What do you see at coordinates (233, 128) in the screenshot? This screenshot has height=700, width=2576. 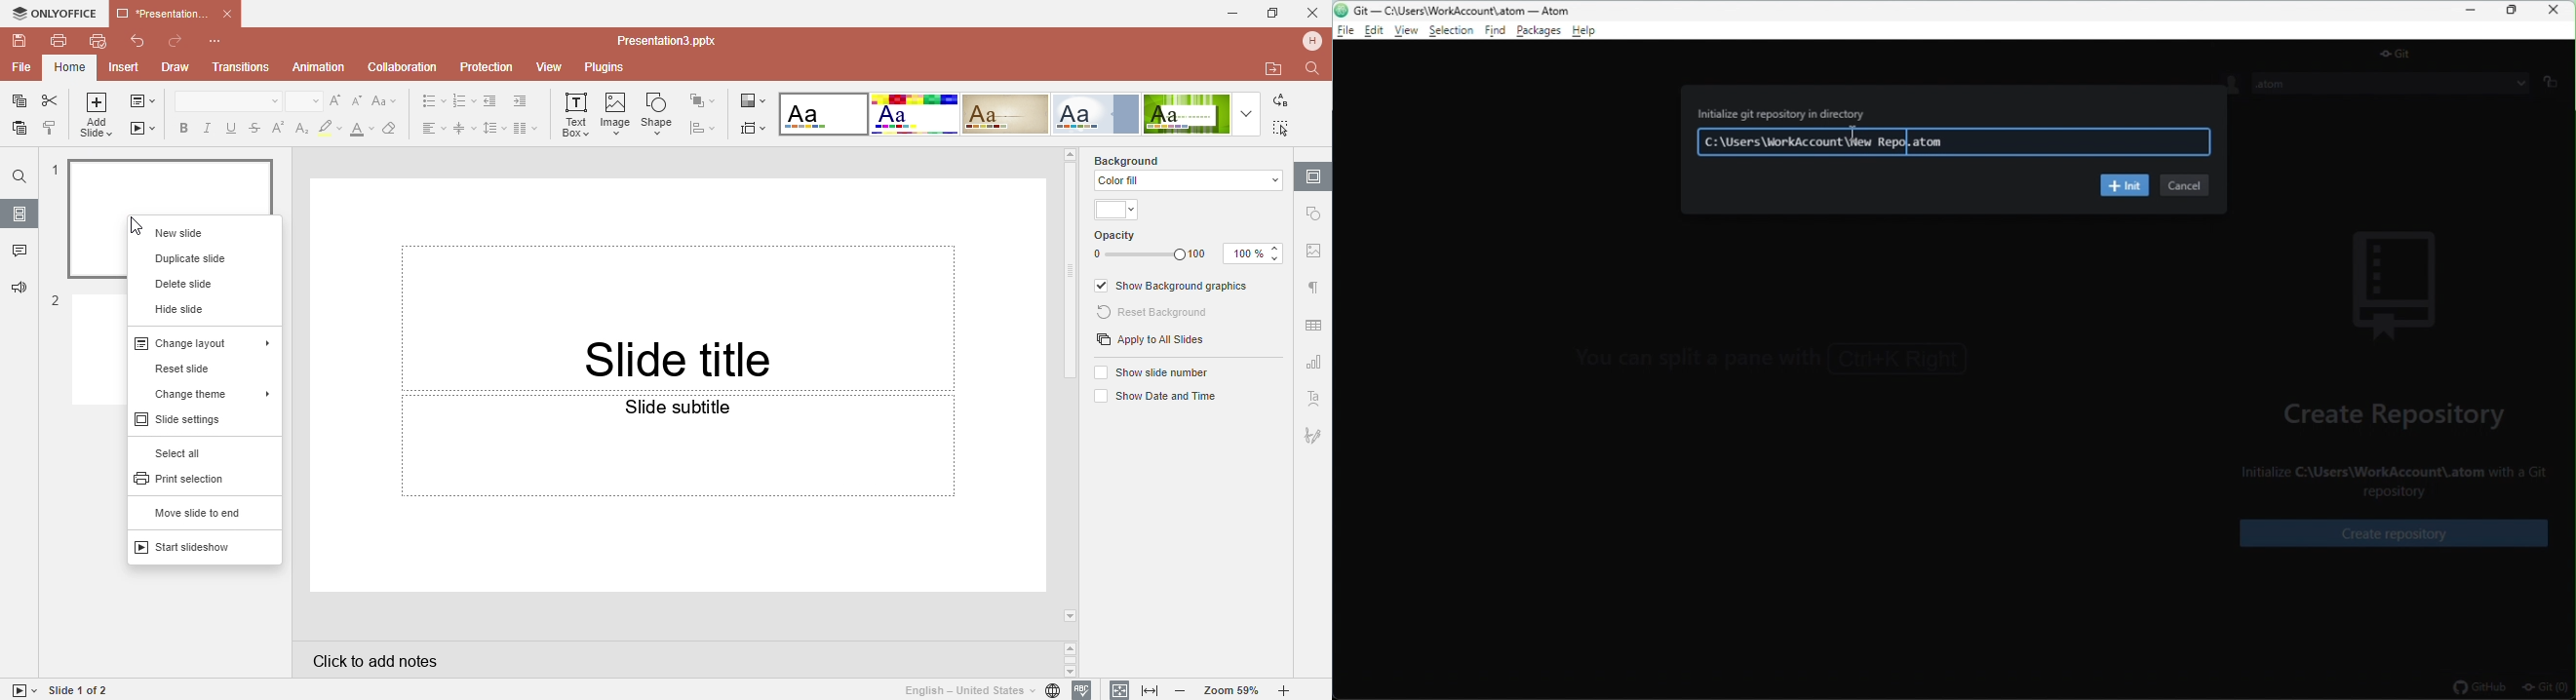 I see `Underline` at bounding box center [233, 128].